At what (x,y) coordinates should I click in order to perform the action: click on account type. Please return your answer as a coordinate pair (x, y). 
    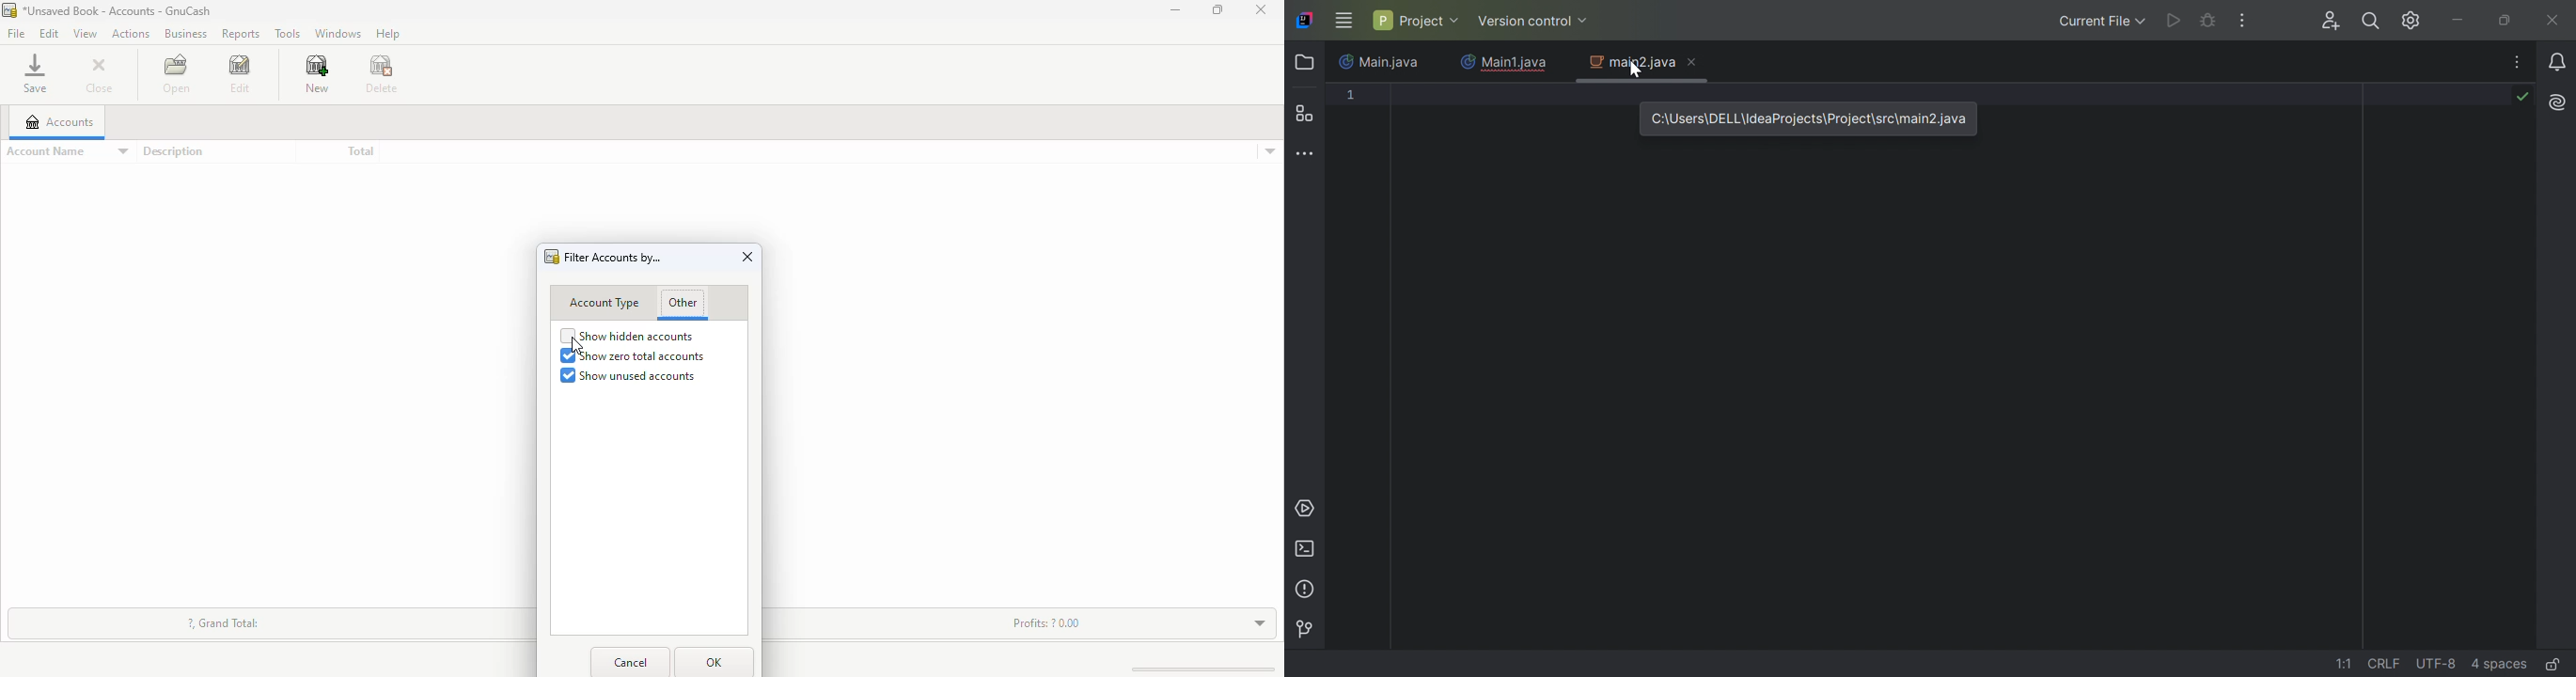
    Looking at the image, I should click on (604, 303).